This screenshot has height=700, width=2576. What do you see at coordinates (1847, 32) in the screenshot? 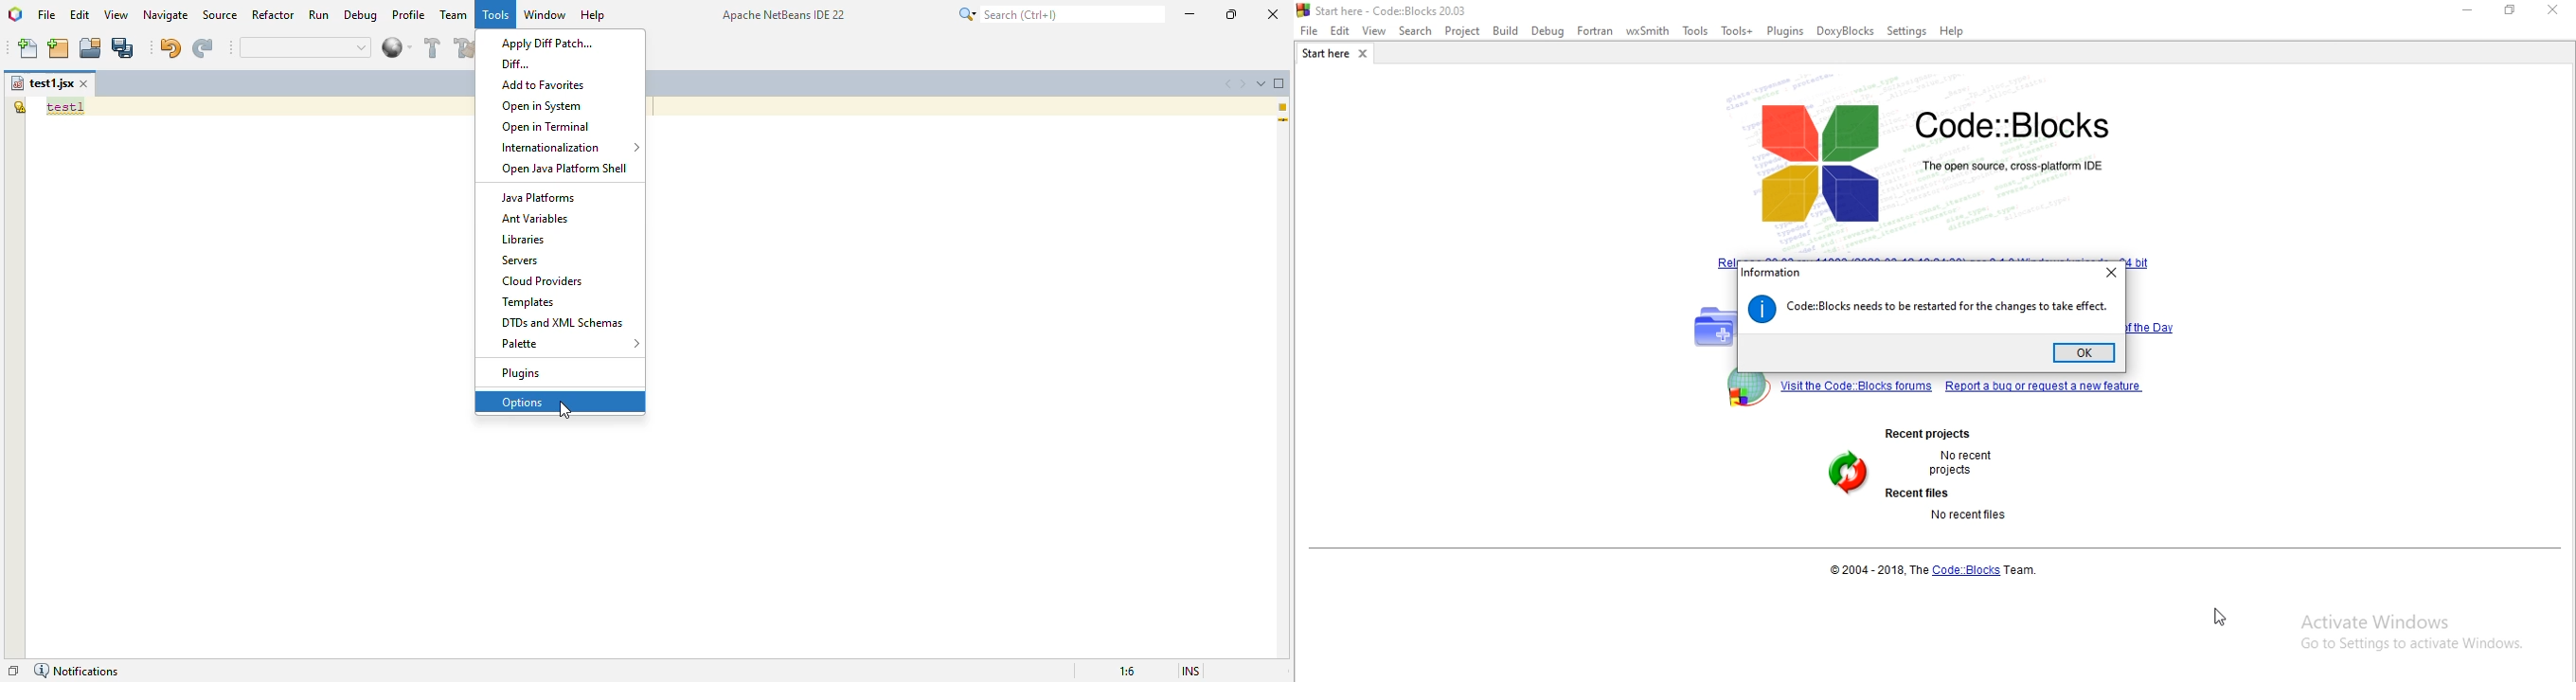
I see `DoxyBlocks` at bounding box center [1847, 32].